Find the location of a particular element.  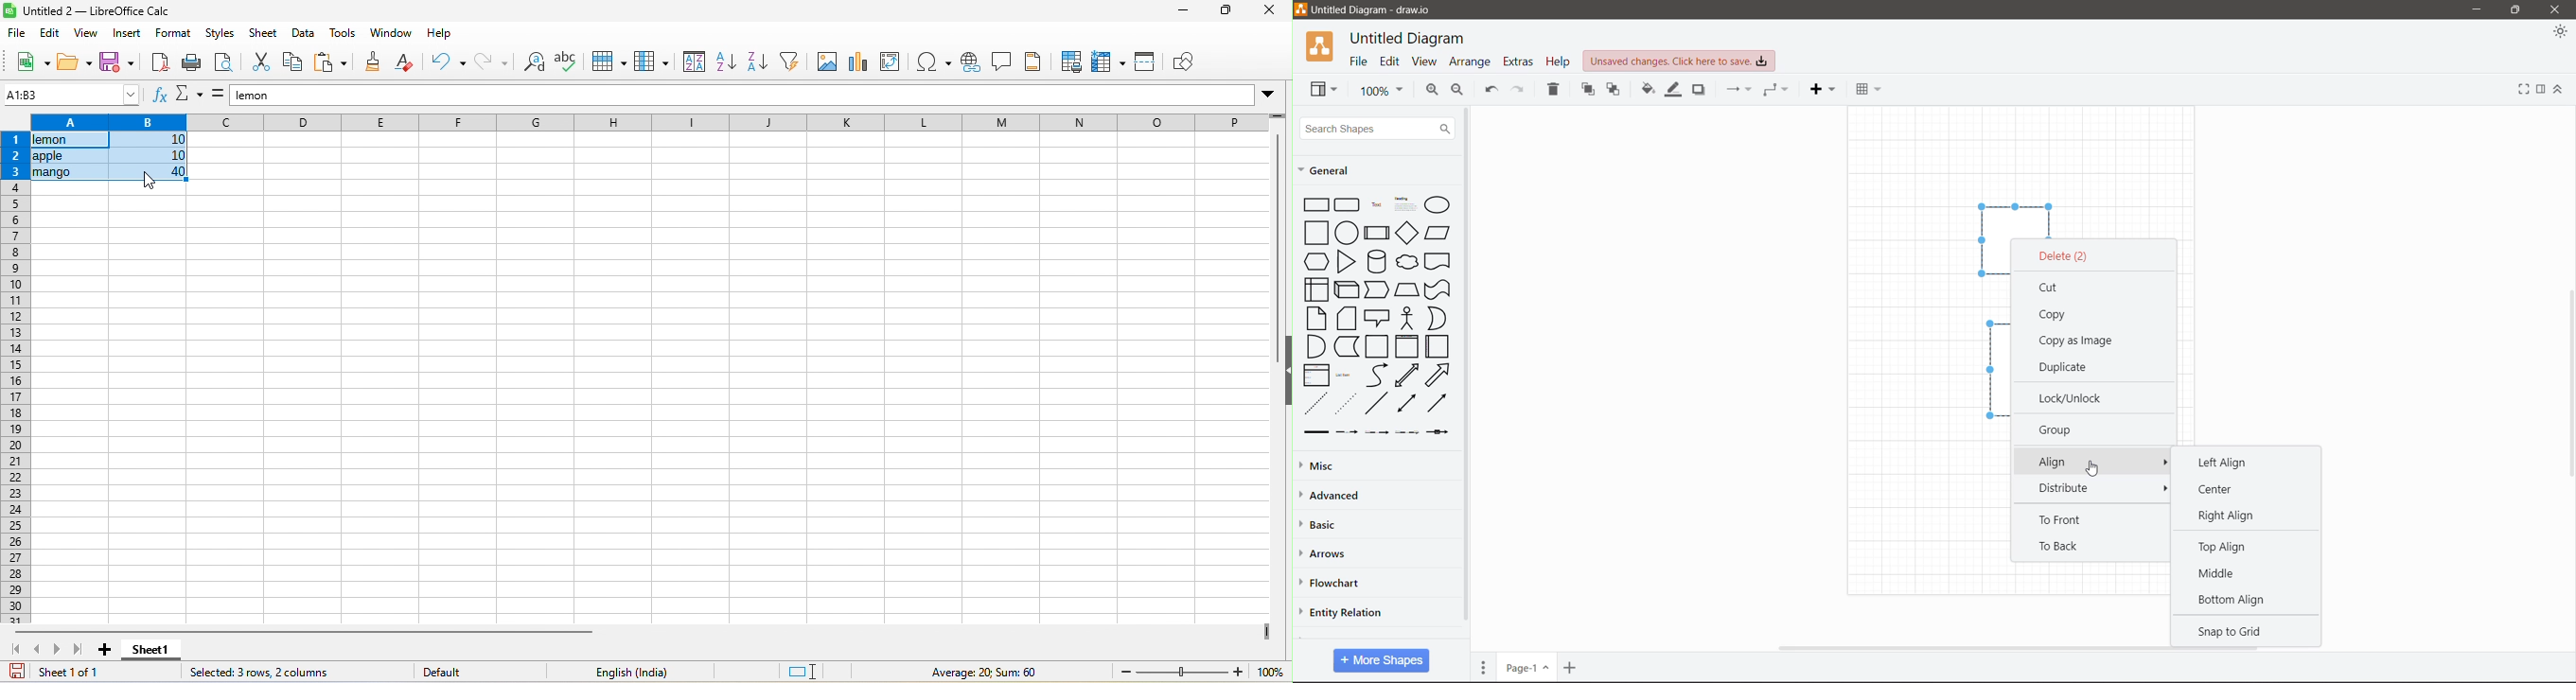

vertical scroll bar is located at coordinates (1277, 221).